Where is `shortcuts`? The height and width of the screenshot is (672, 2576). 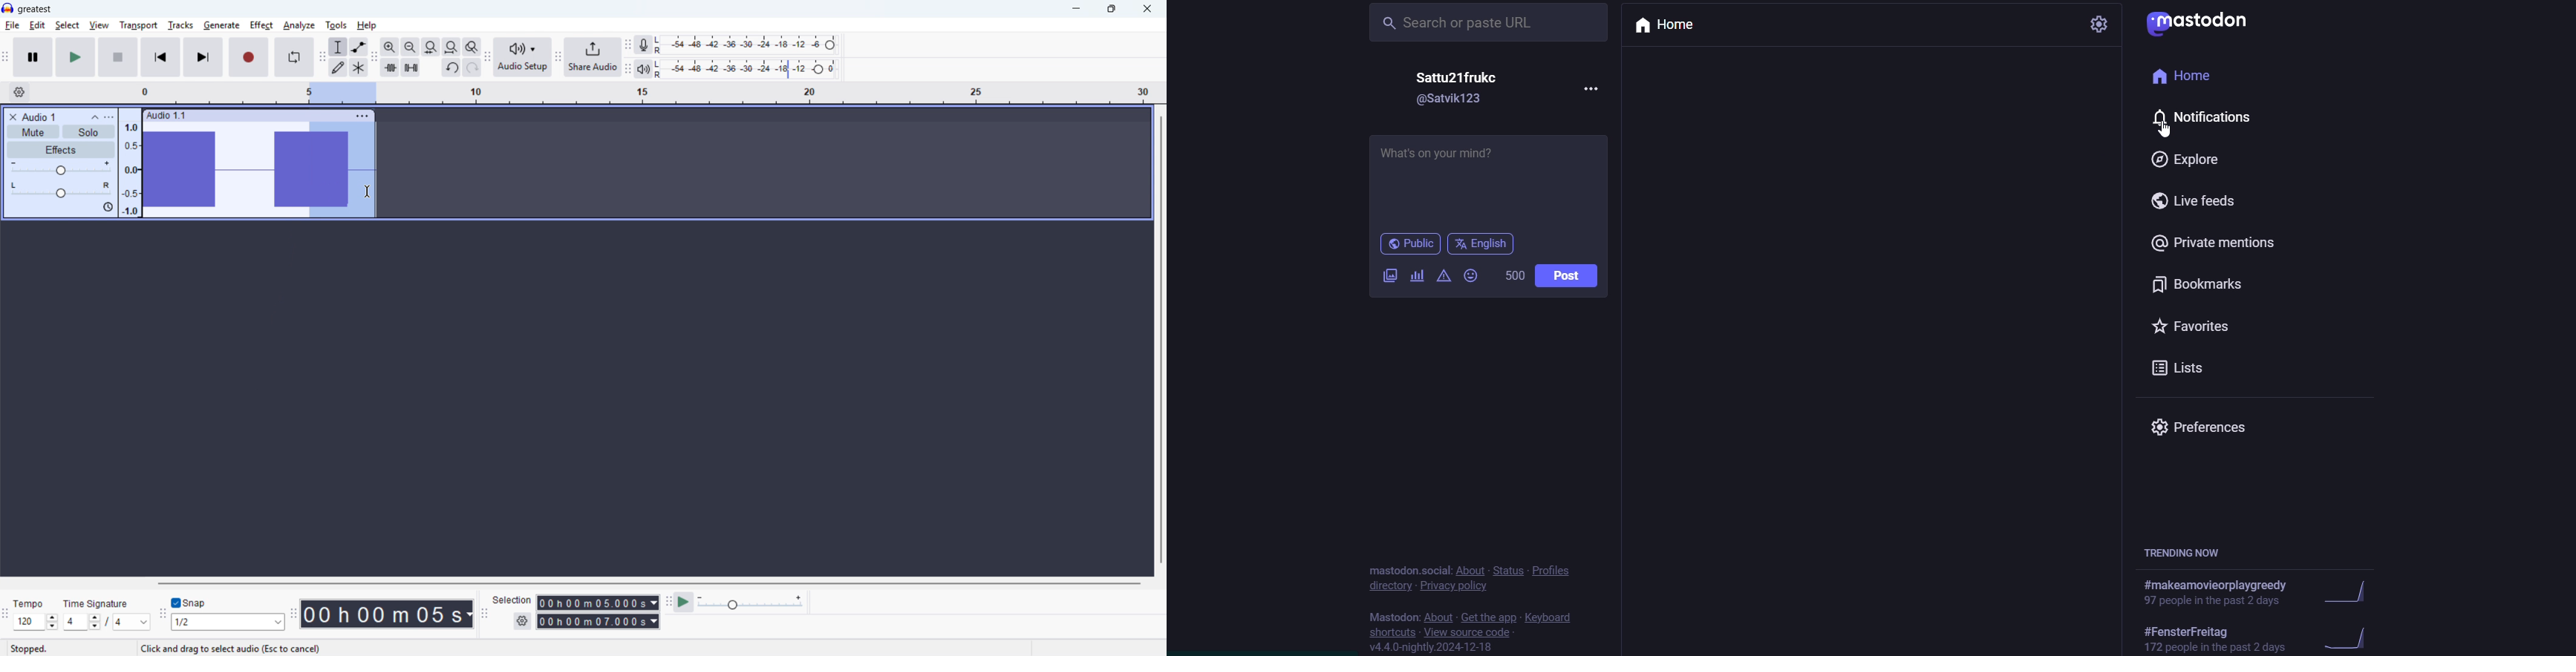 shortcuts is located at coordinates (1395, 633).